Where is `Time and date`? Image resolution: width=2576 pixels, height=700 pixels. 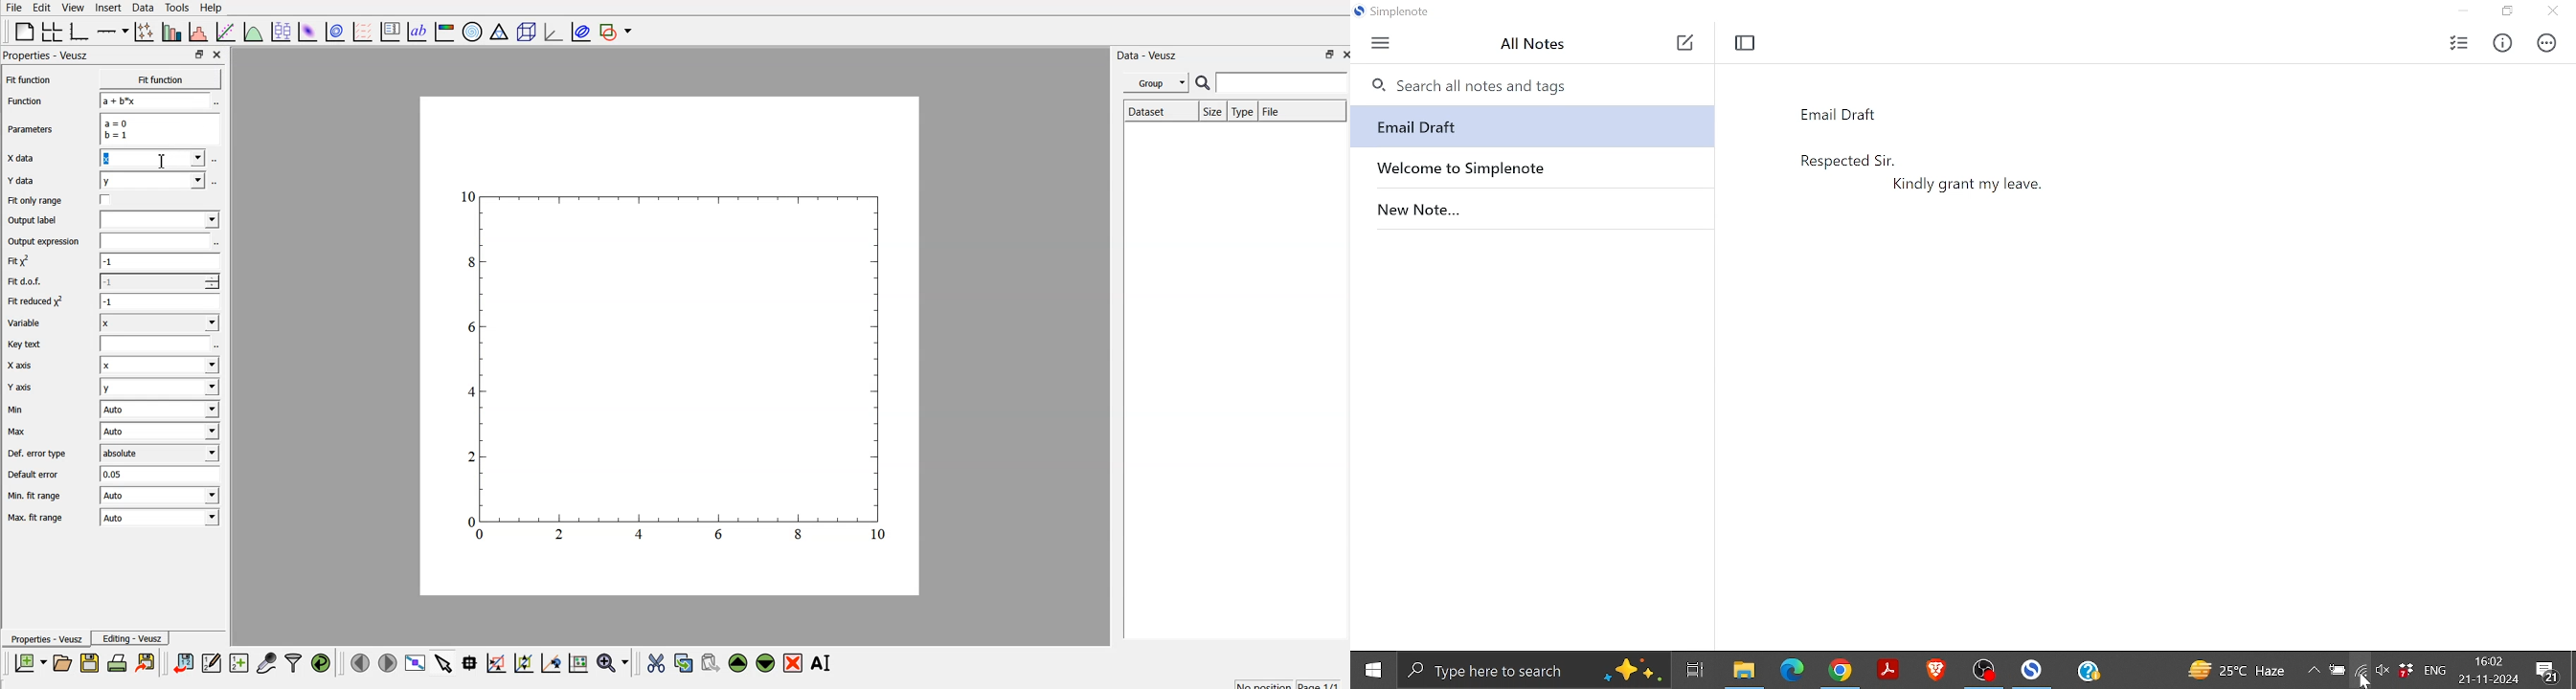
Time and date is located at coordinates (2491, 670).